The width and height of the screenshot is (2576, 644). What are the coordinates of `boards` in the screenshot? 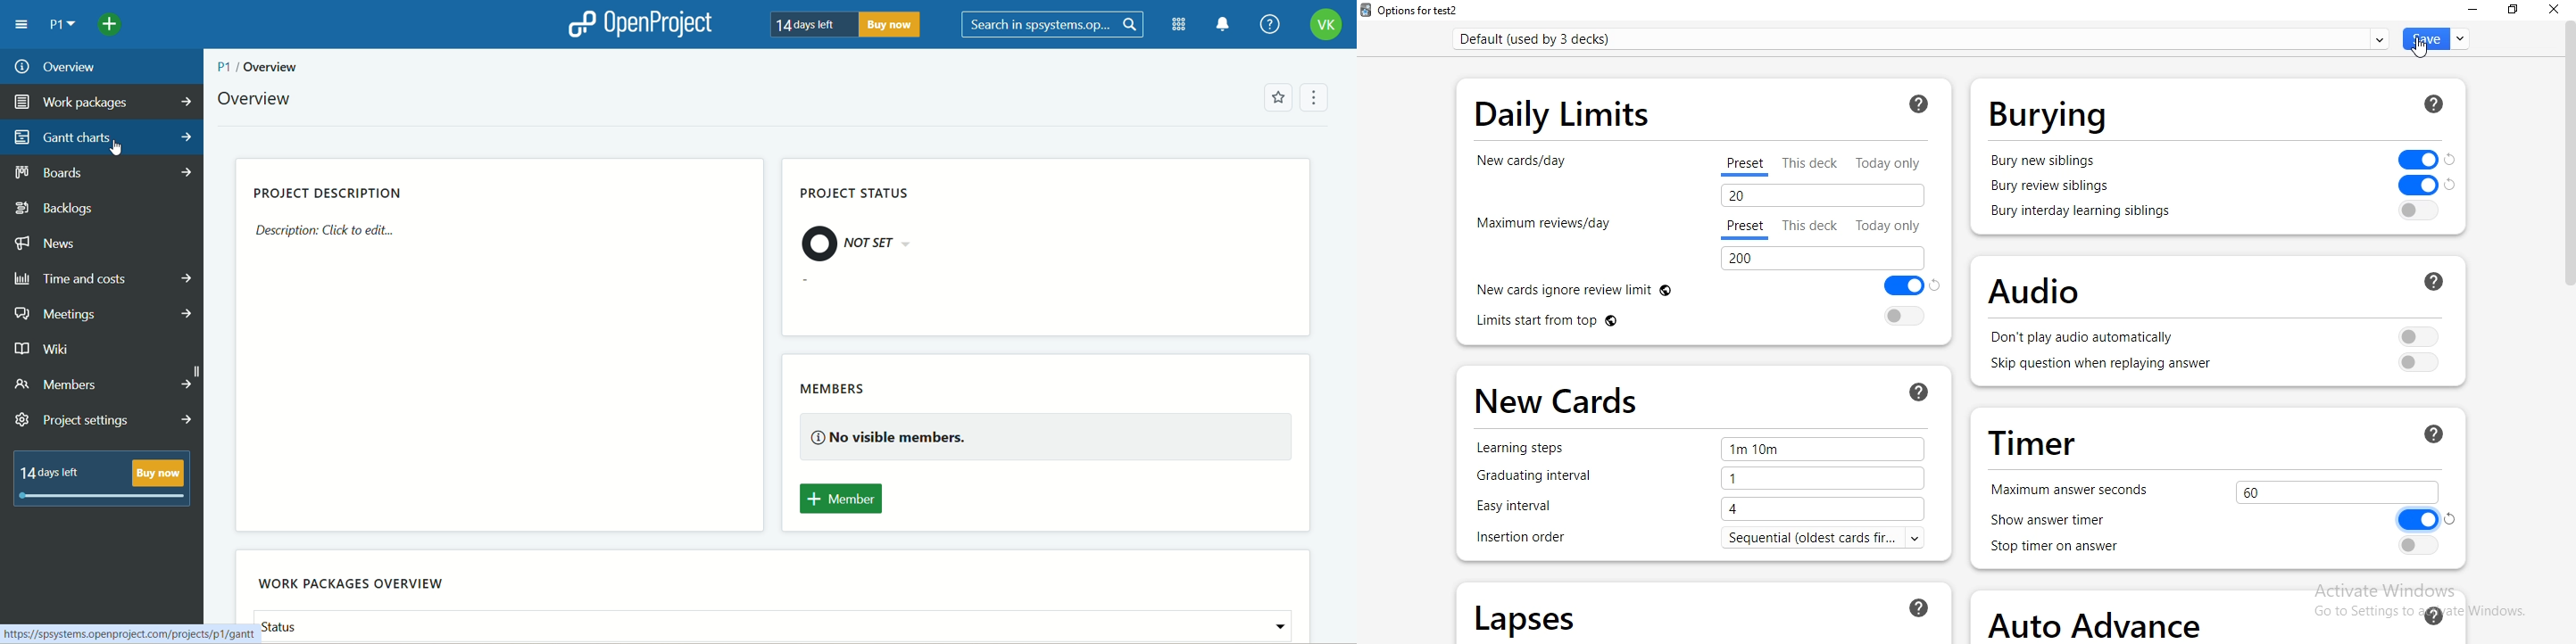 It's located at (107, 173).